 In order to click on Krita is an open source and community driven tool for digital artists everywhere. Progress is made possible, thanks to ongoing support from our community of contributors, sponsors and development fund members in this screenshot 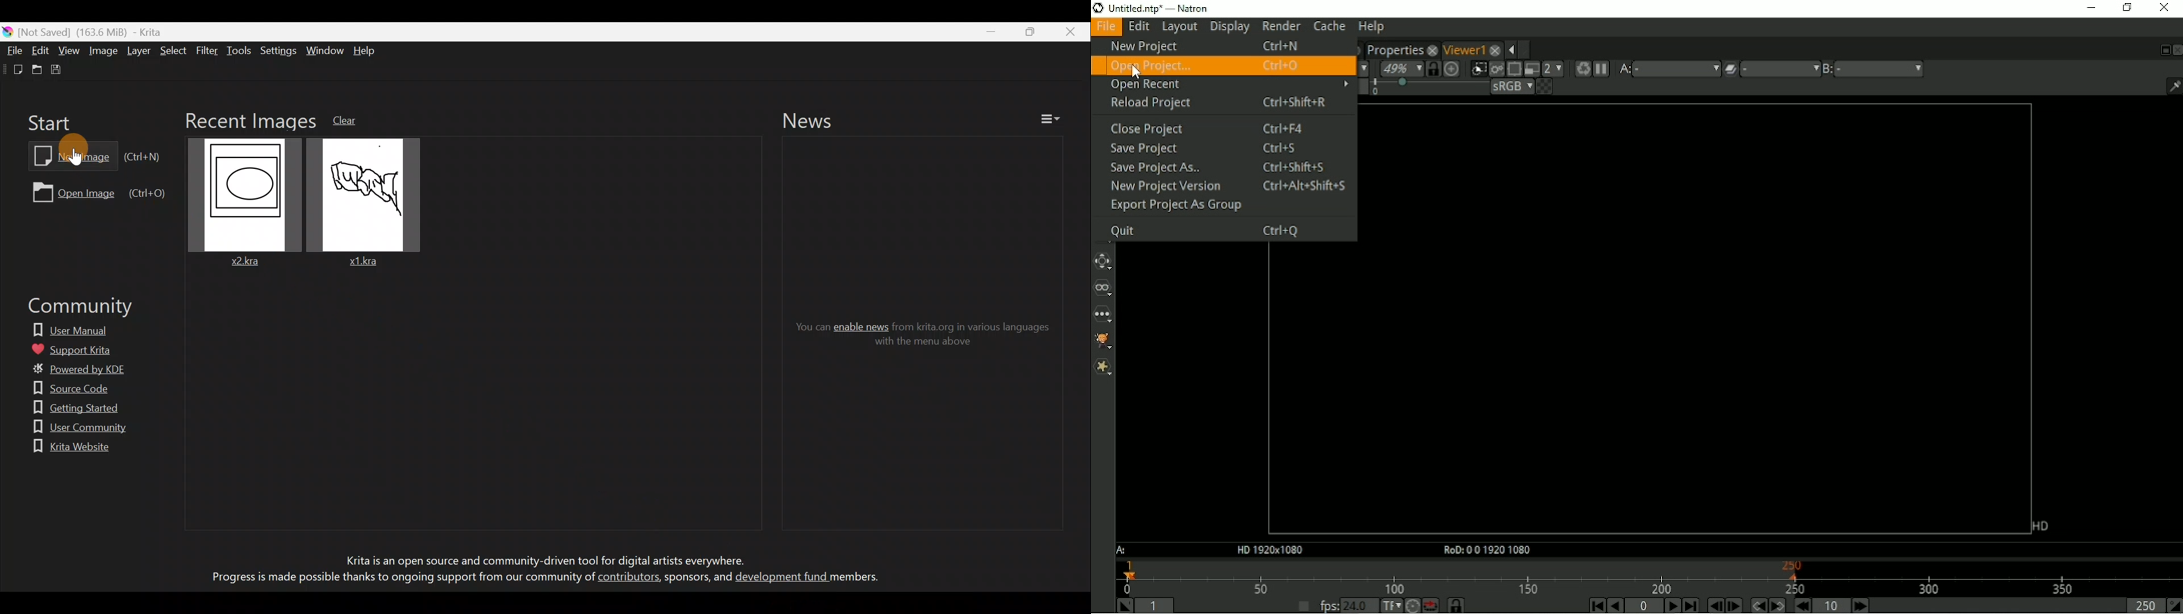, I will do `click(538, 571)`.